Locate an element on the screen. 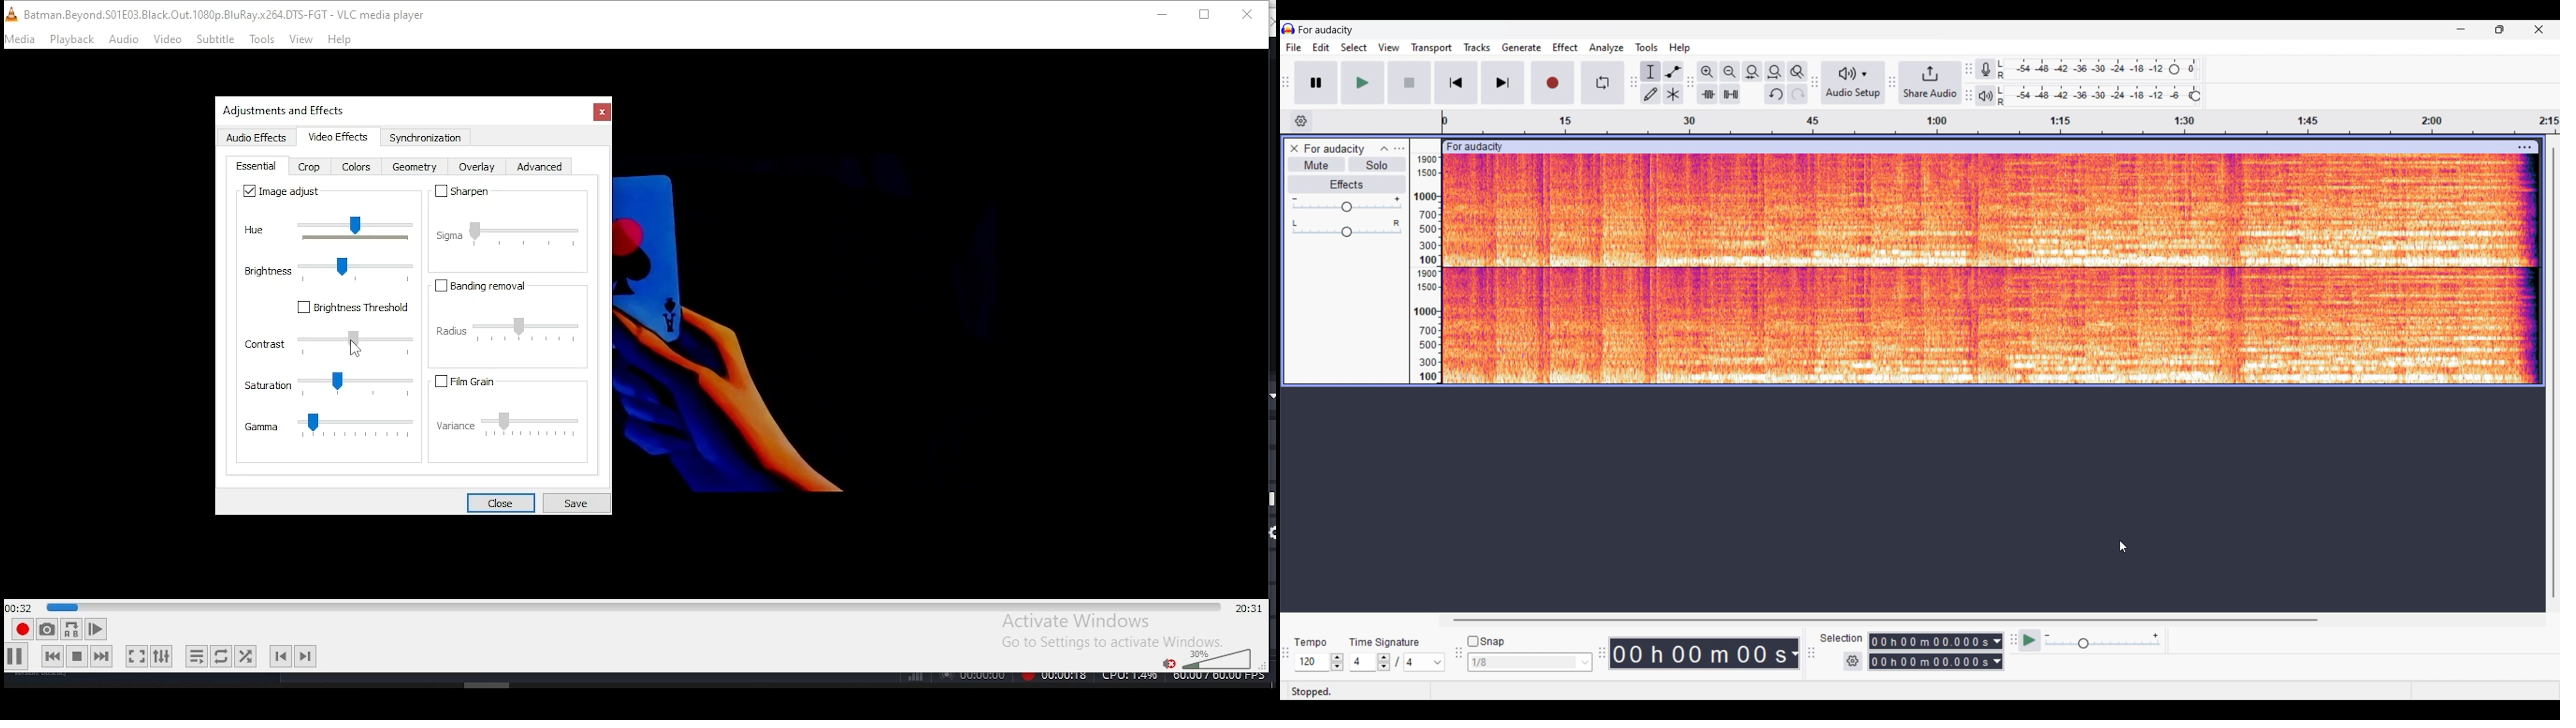 This screenshot has height=728, width=2576. Audio setup is located at coordinates (1853, 82).